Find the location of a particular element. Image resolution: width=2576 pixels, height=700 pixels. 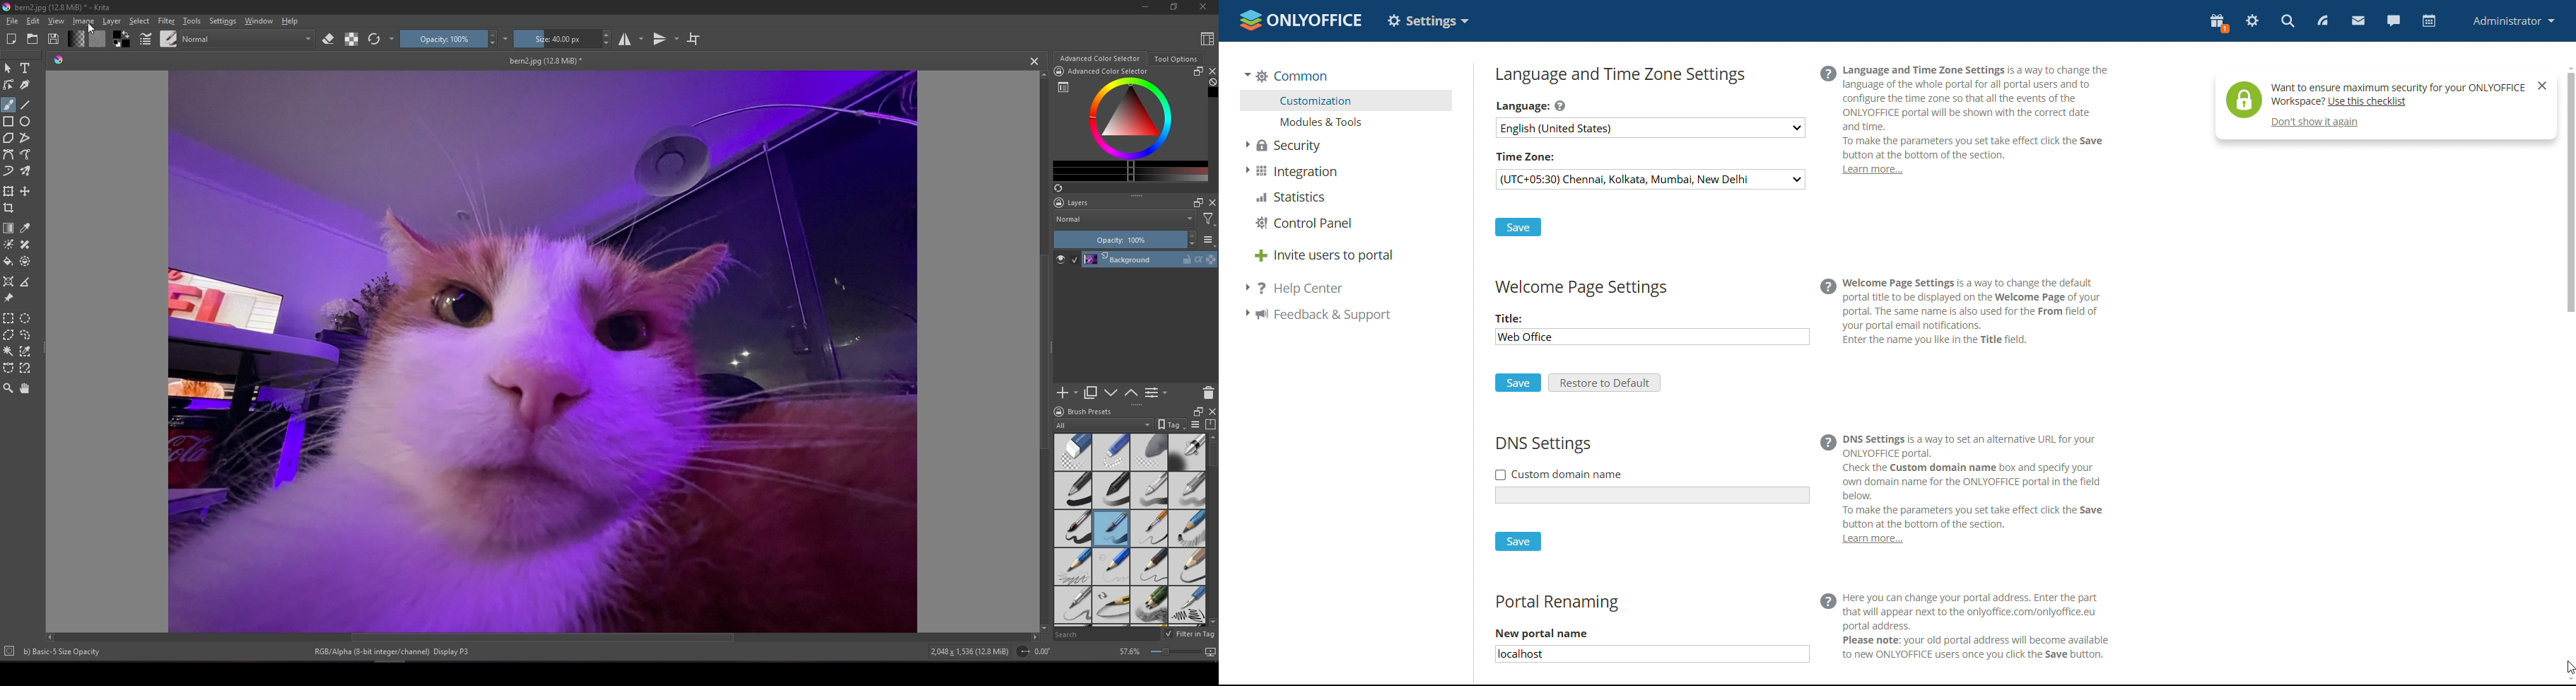

Size is located at coordinates (564, 39).